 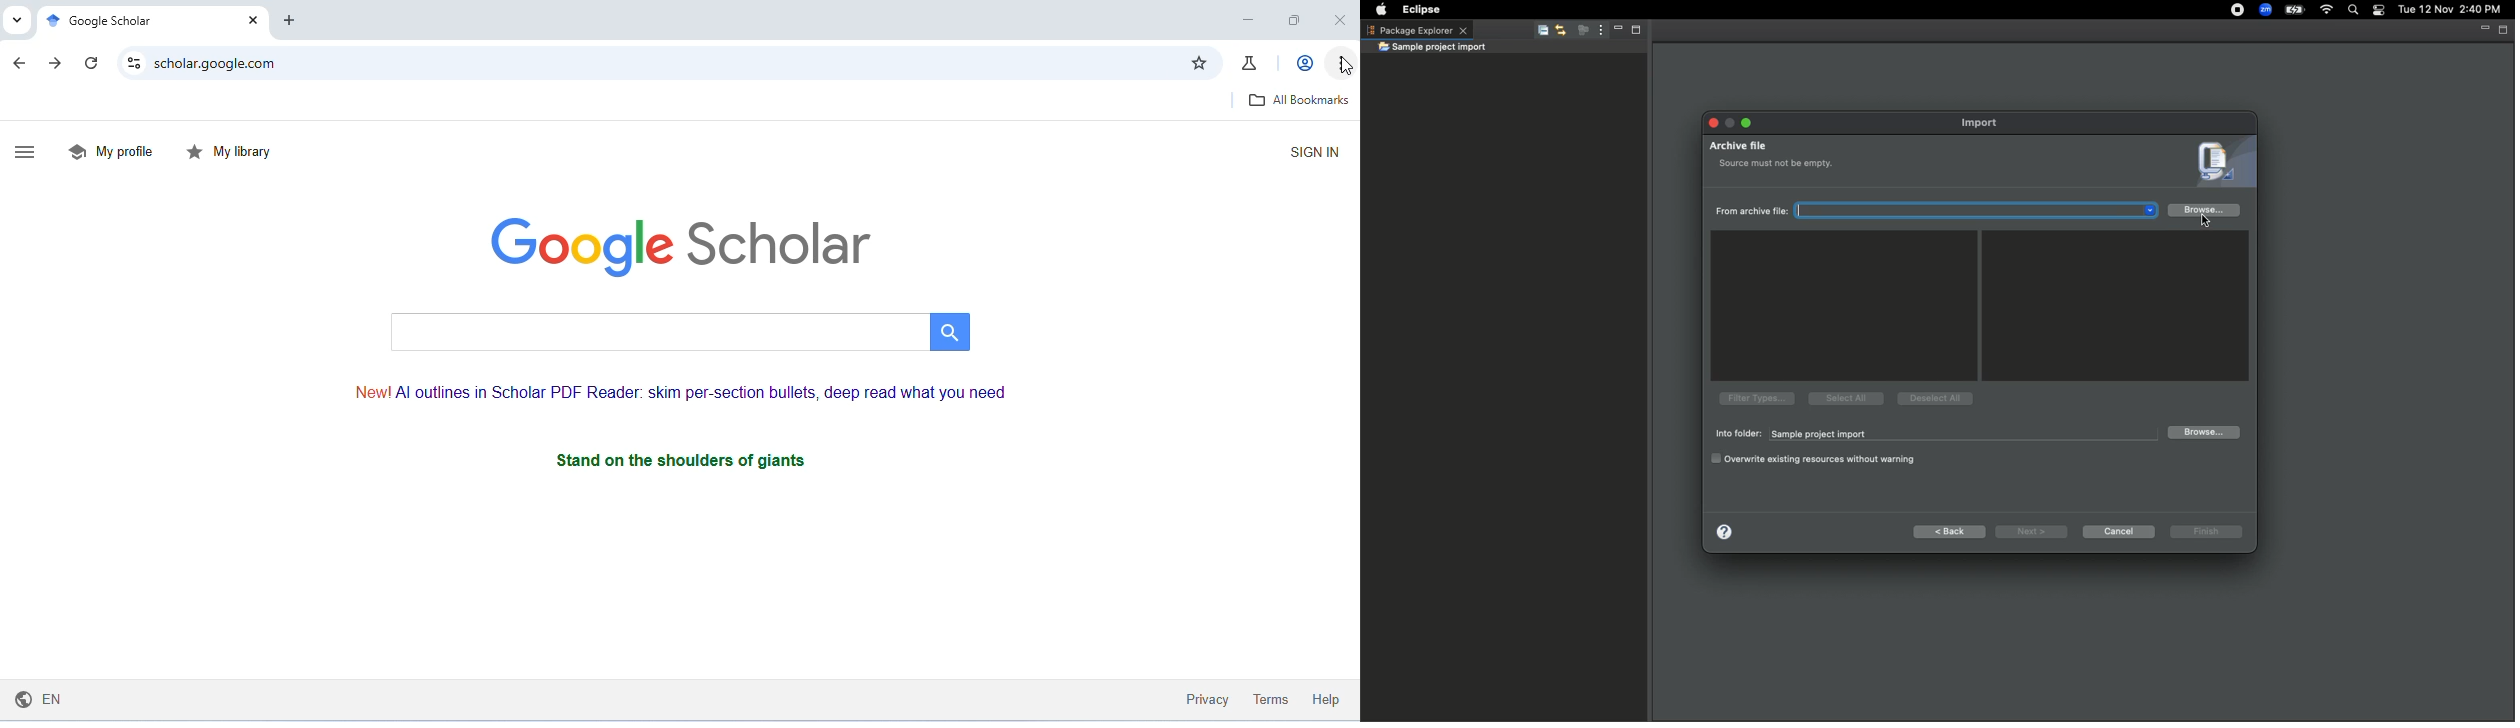 What do you see at coordinates (31, 150) in the screenshot?
I see `show side bar` at bounding box center [31, 150].